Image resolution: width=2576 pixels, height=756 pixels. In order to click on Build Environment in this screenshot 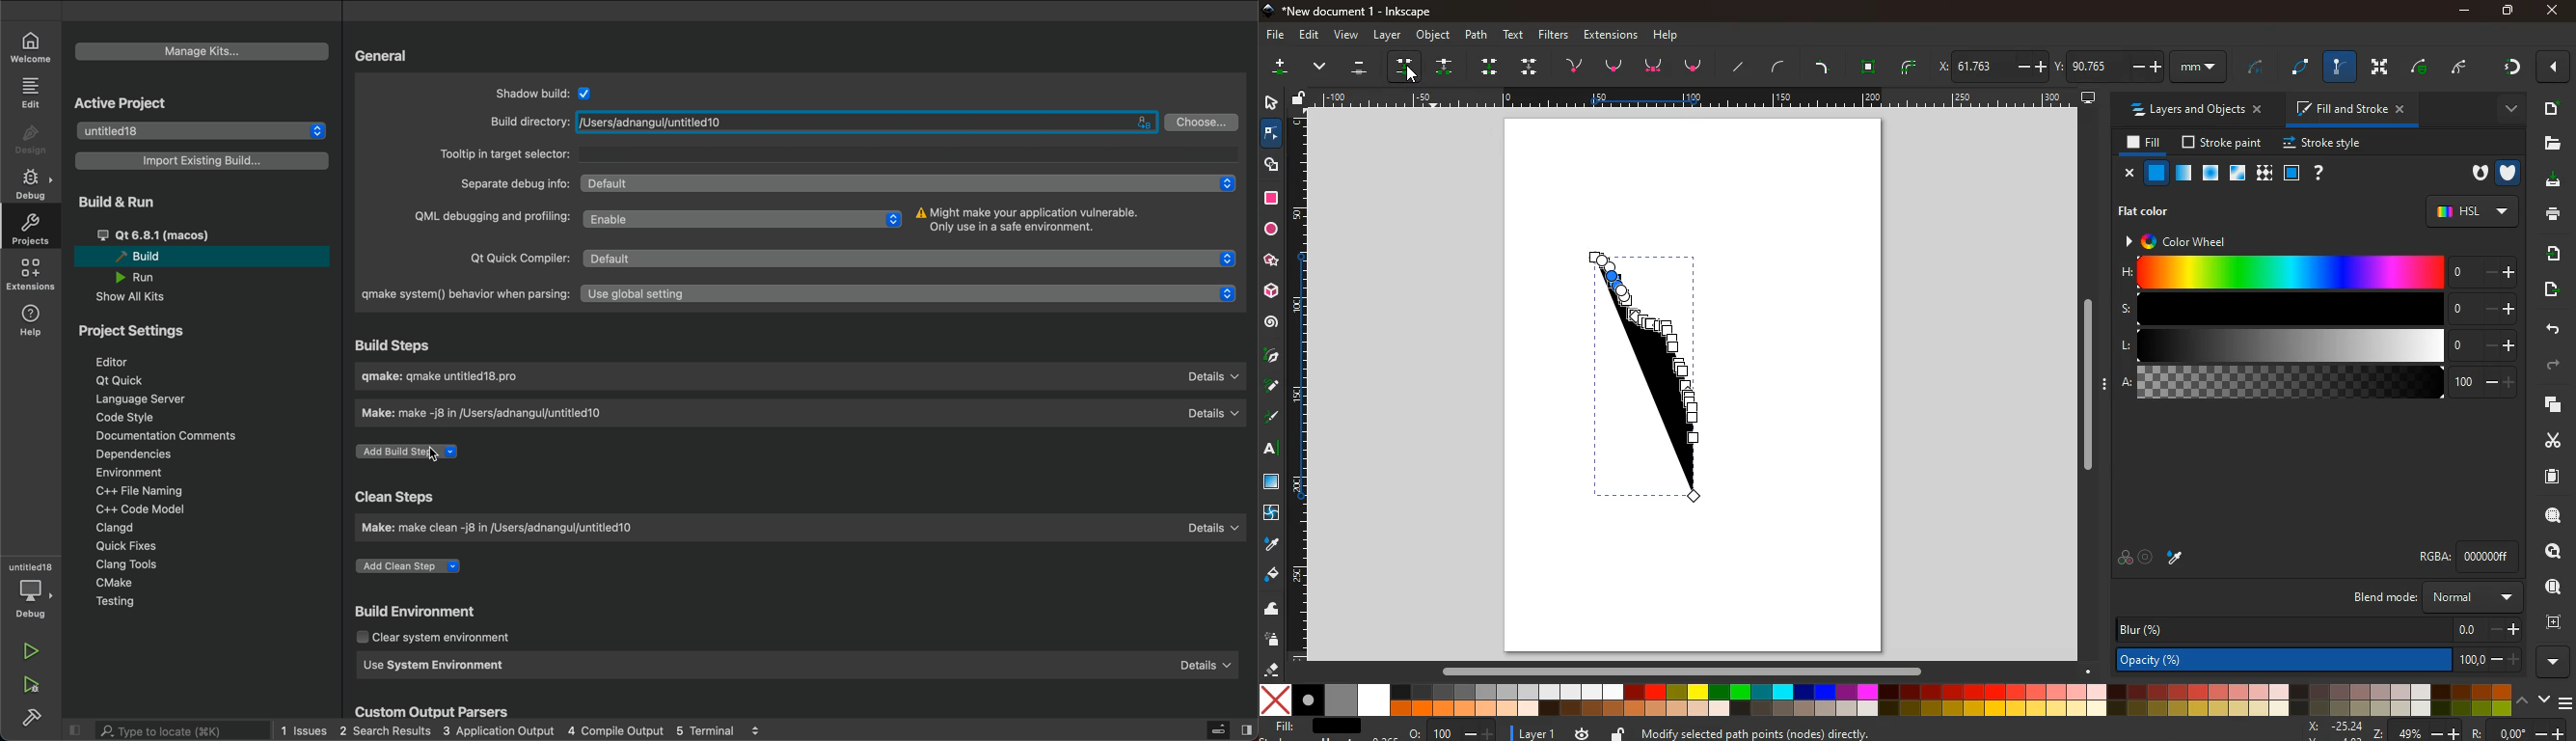, I will do `click(418, 610)`.